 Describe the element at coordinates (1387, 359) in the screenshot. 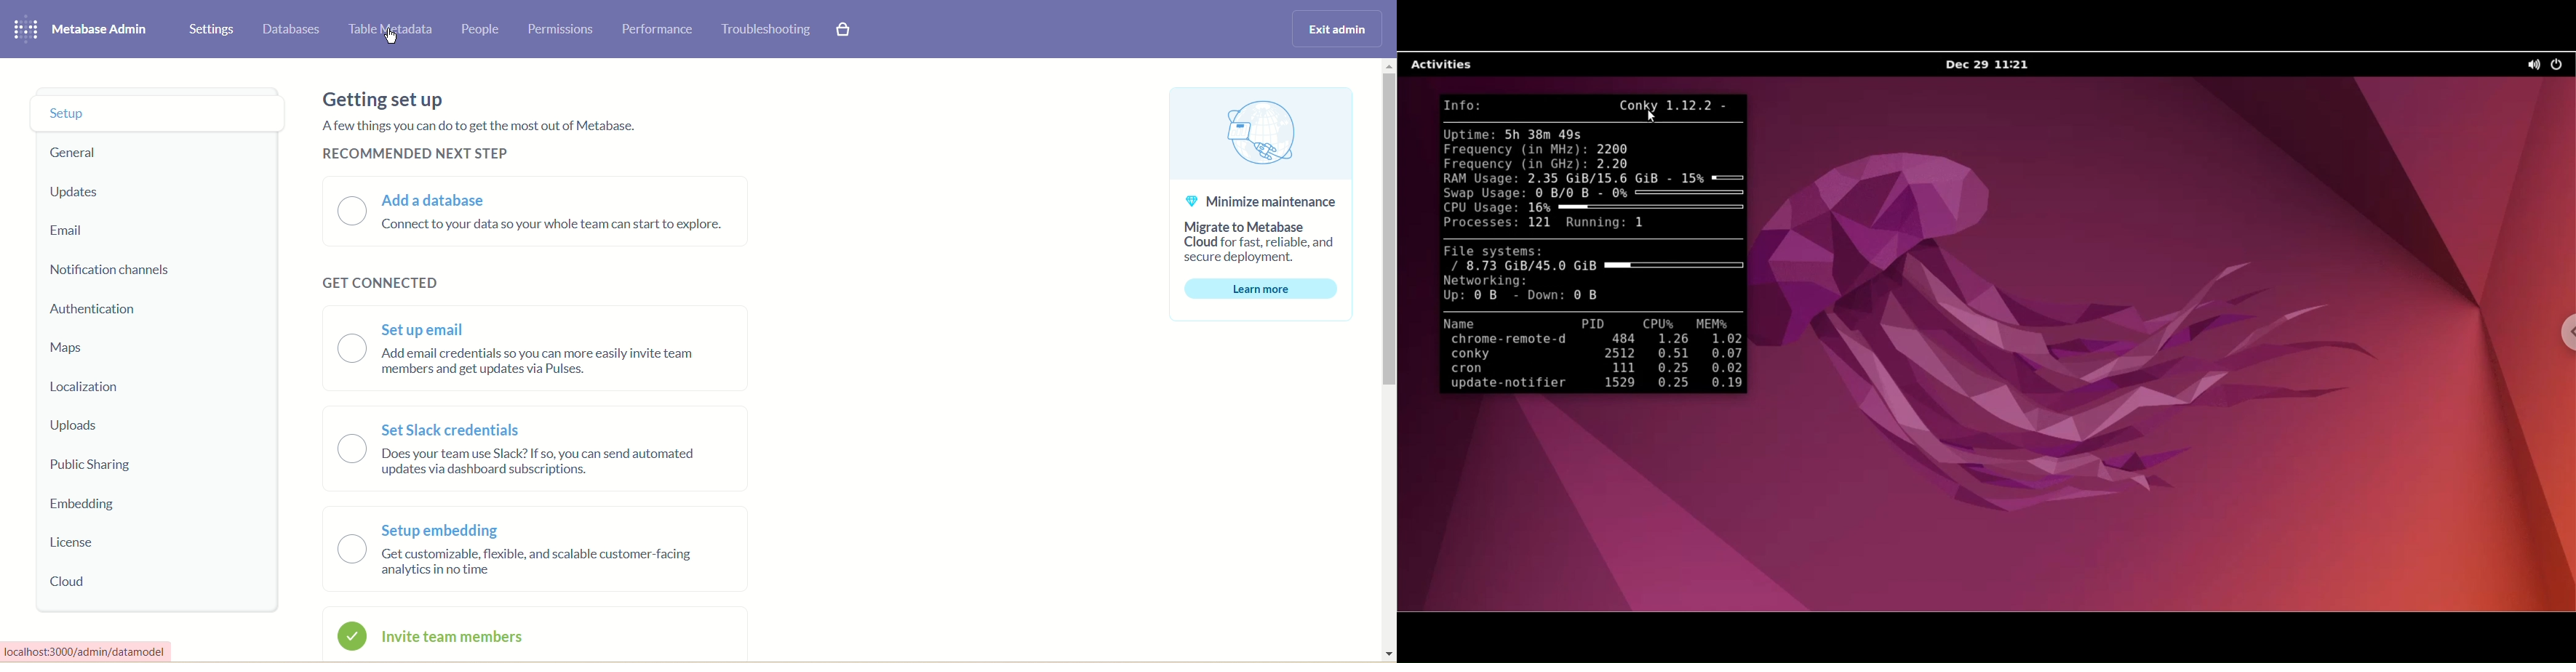

I see `scroll bar` at that location.